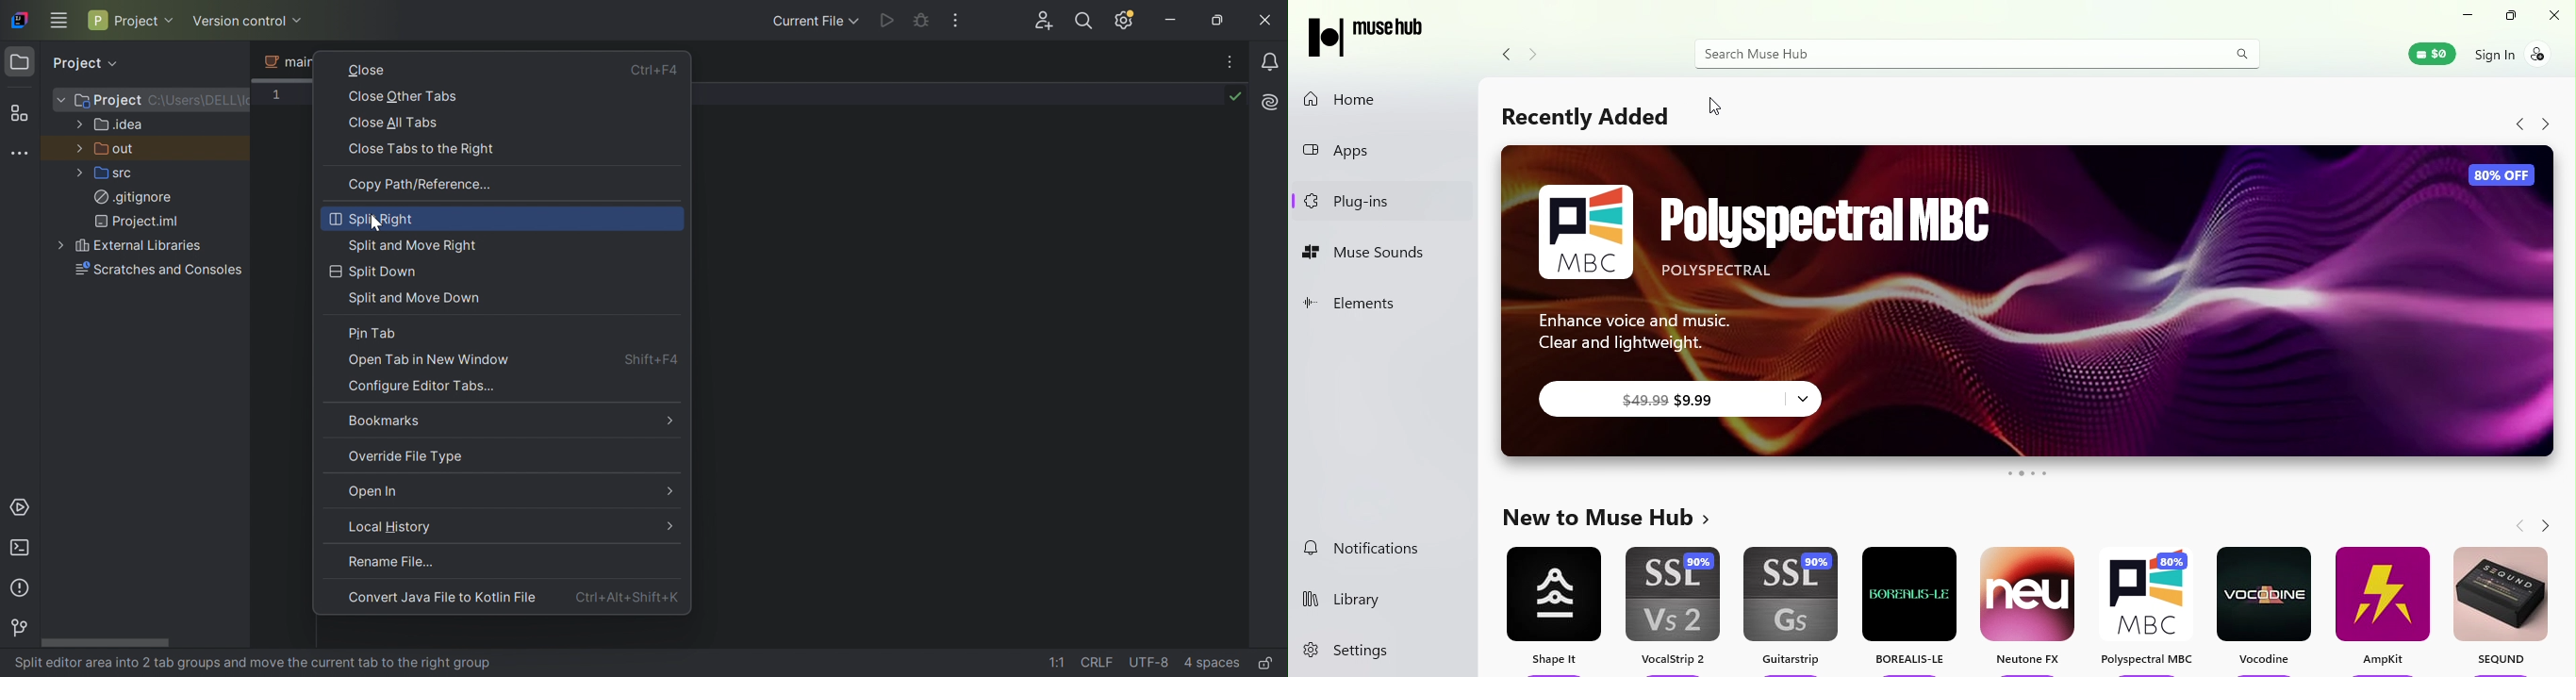  What do you see at coordinates (80, 147) in the screenshot?
I see `More` at bounding box center [80, 147].